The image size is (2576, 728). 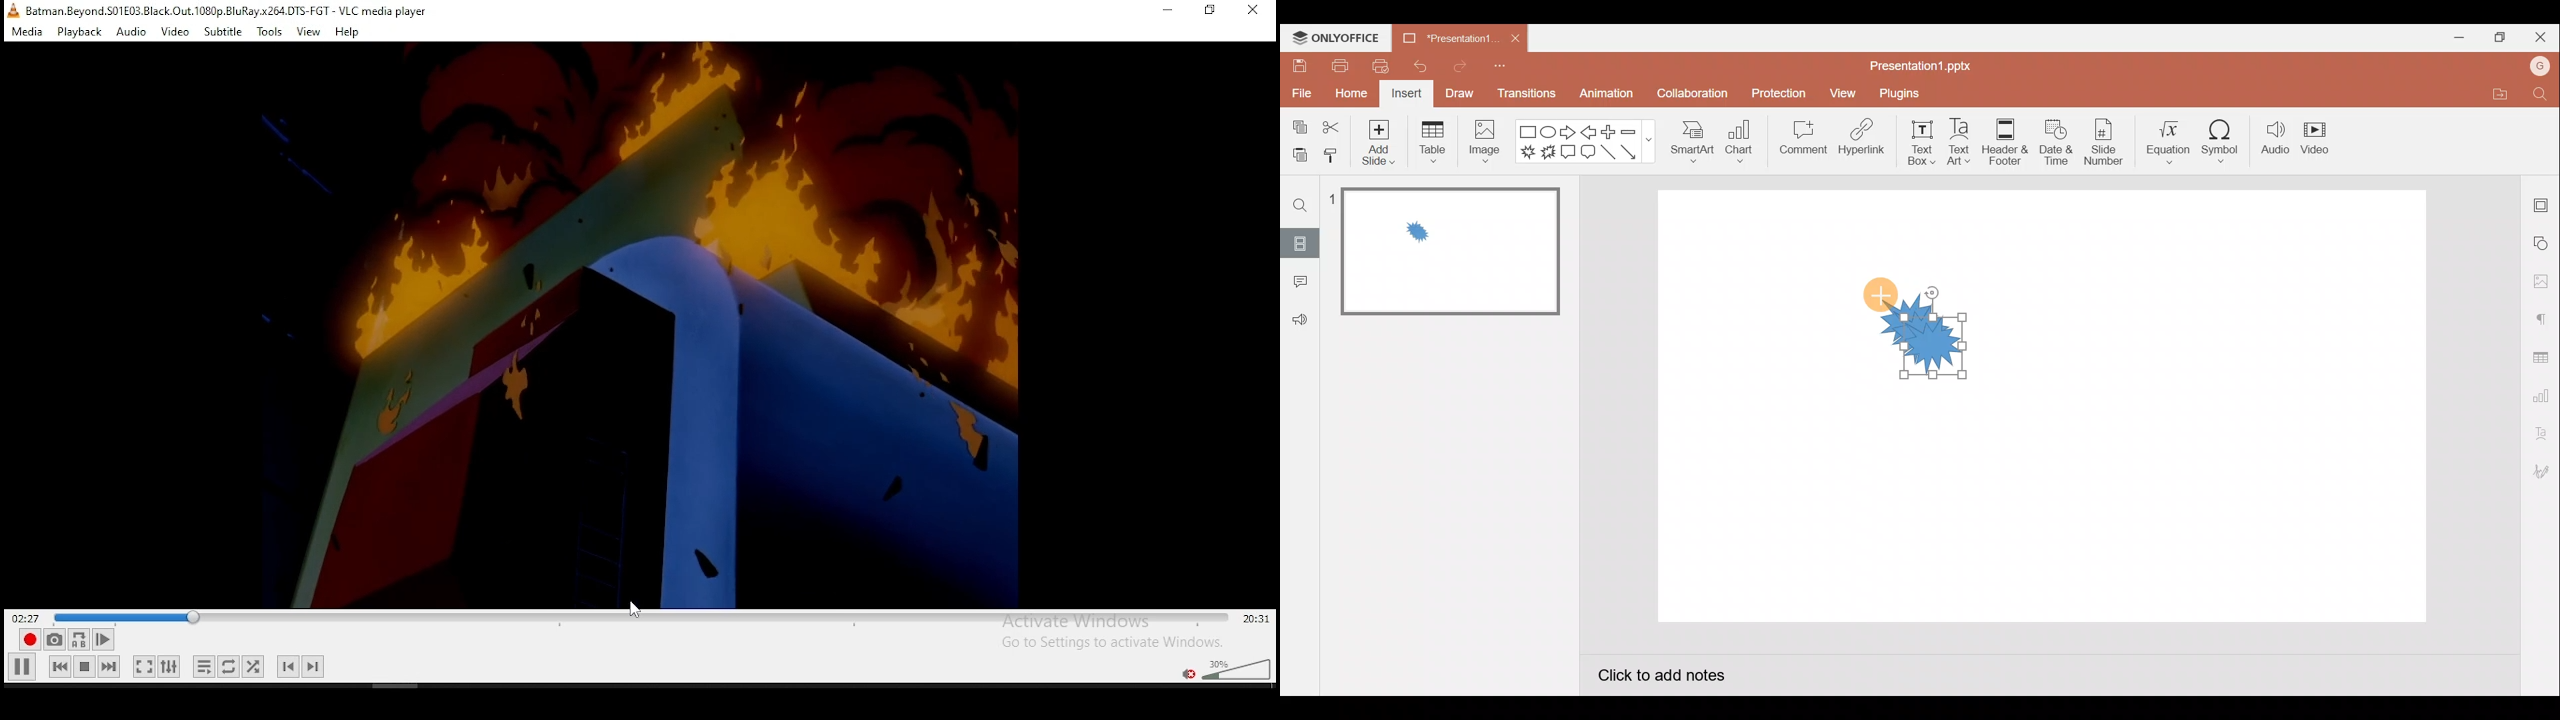 I want to click on Presentation1.pptx, so click(x=1917, y=65).